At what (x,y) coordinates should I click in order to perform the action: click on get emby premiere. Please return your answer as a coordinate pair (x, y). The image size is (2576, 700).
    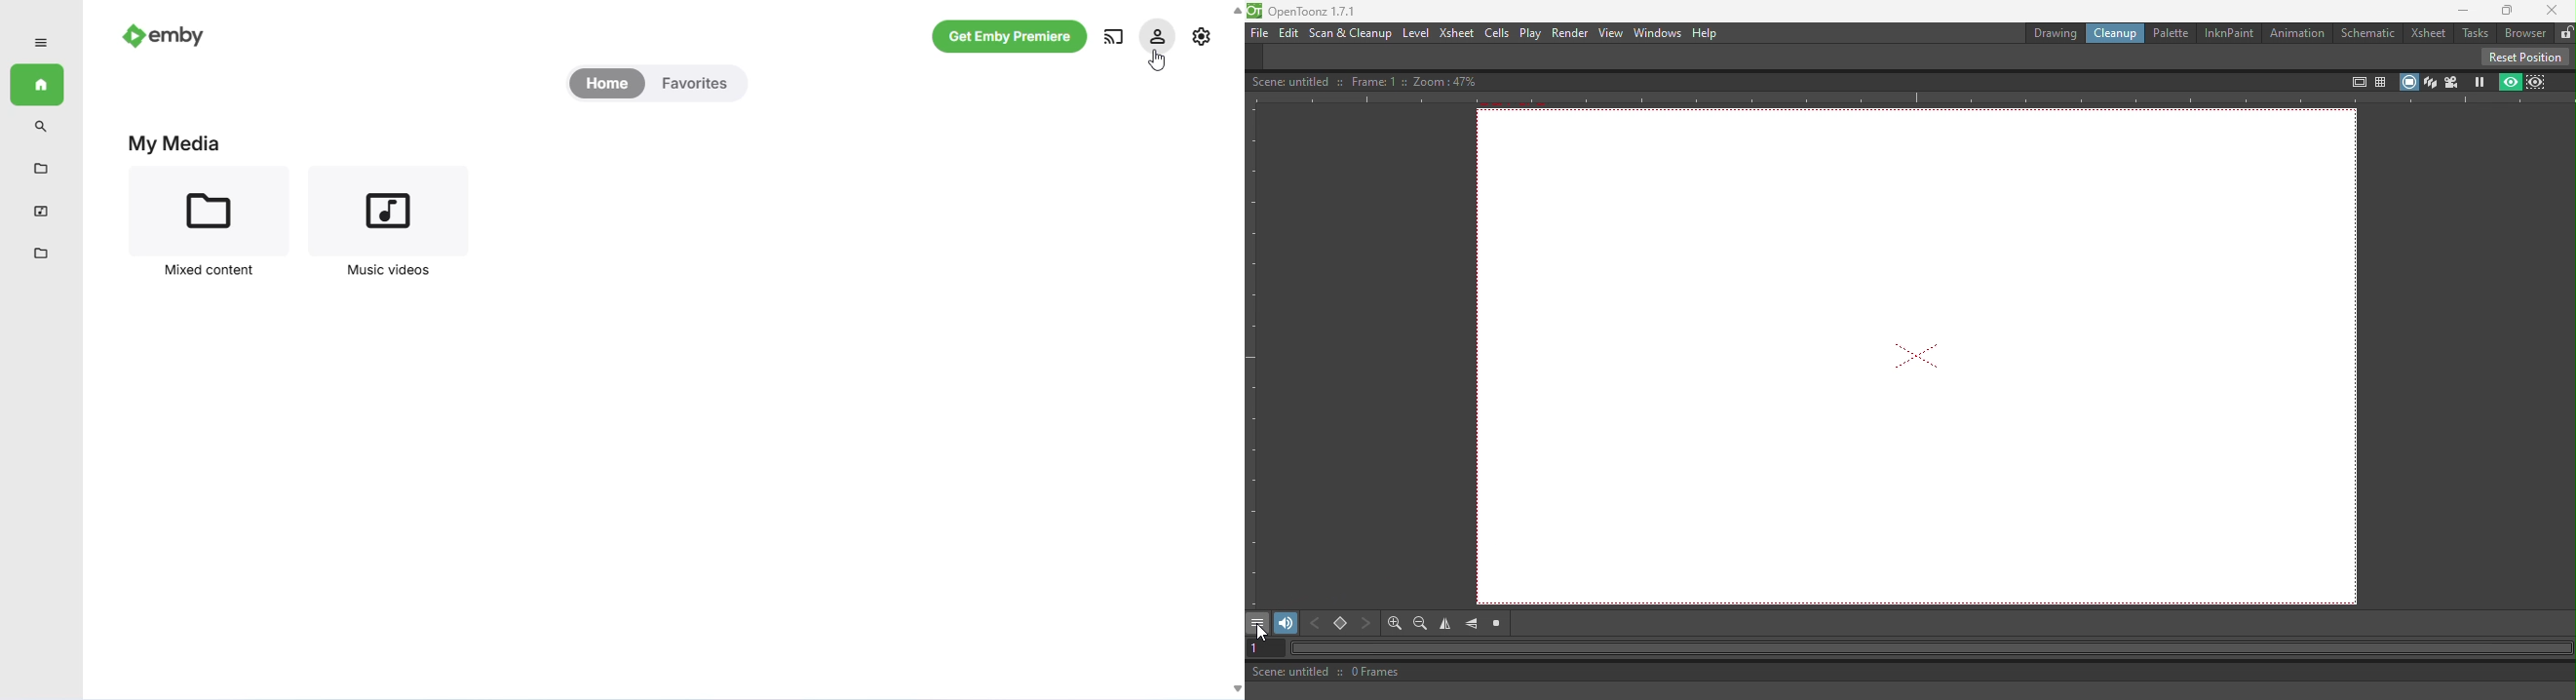
    Looking at the image, I should click on (1011, 37).